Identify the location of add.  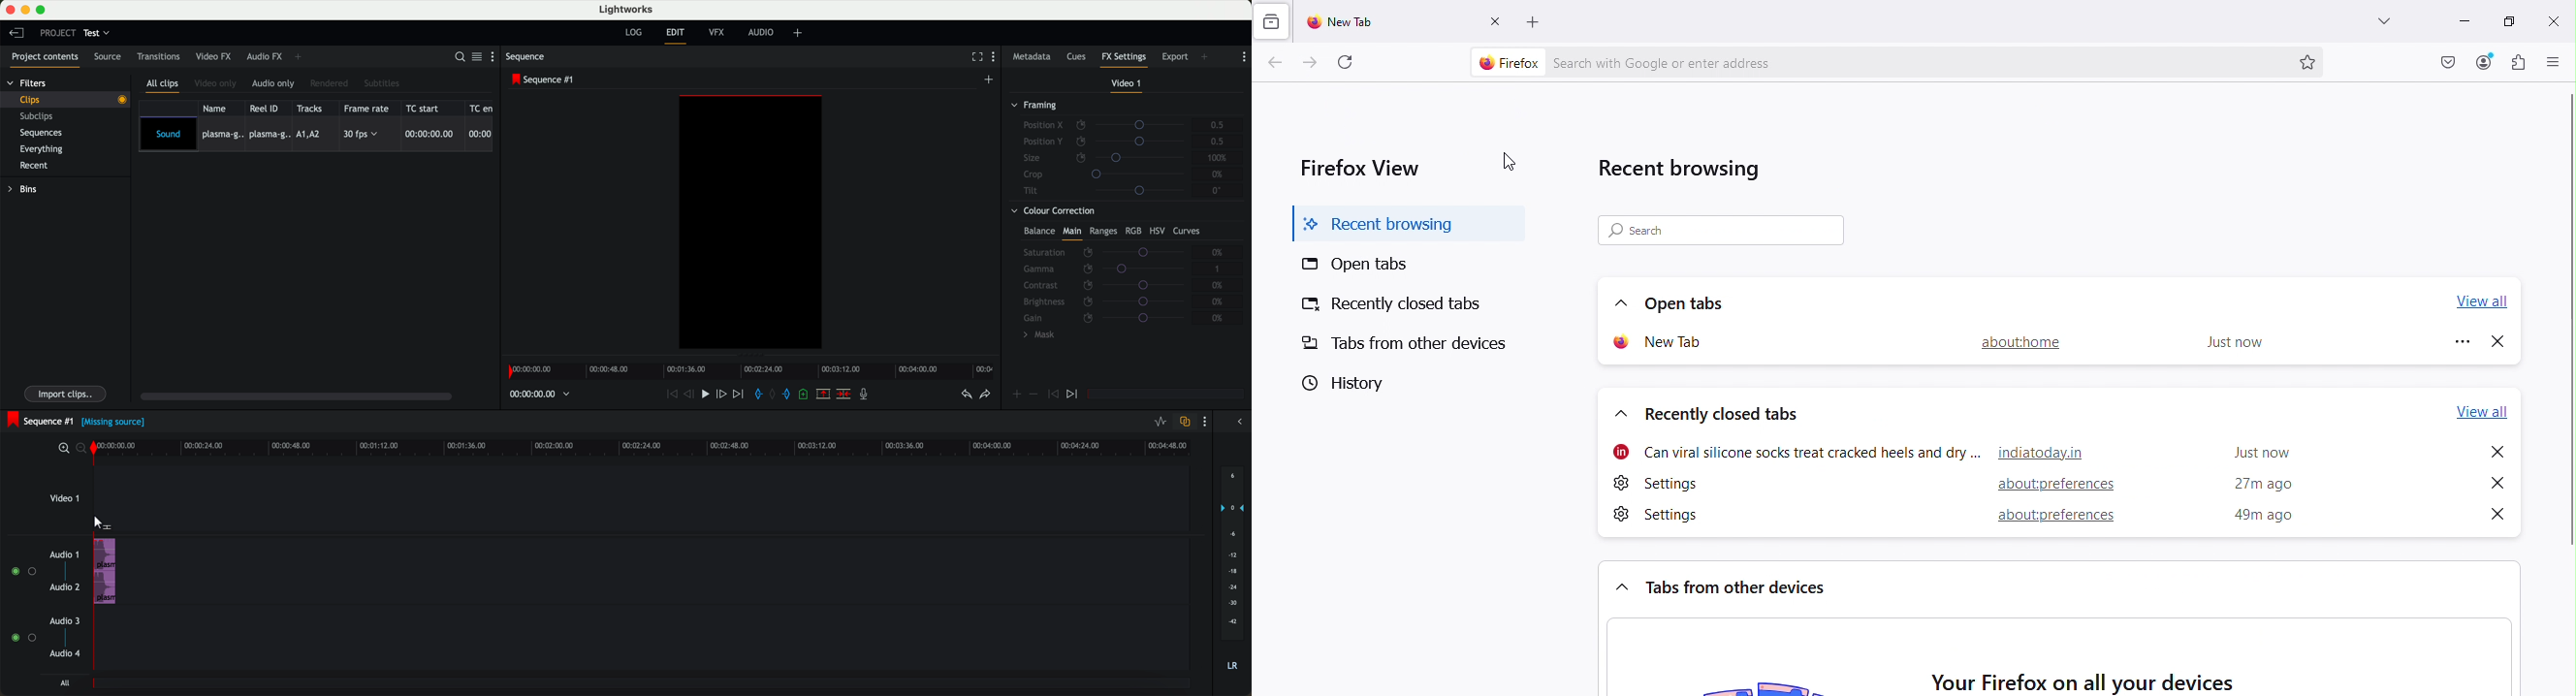
(1205, 57).